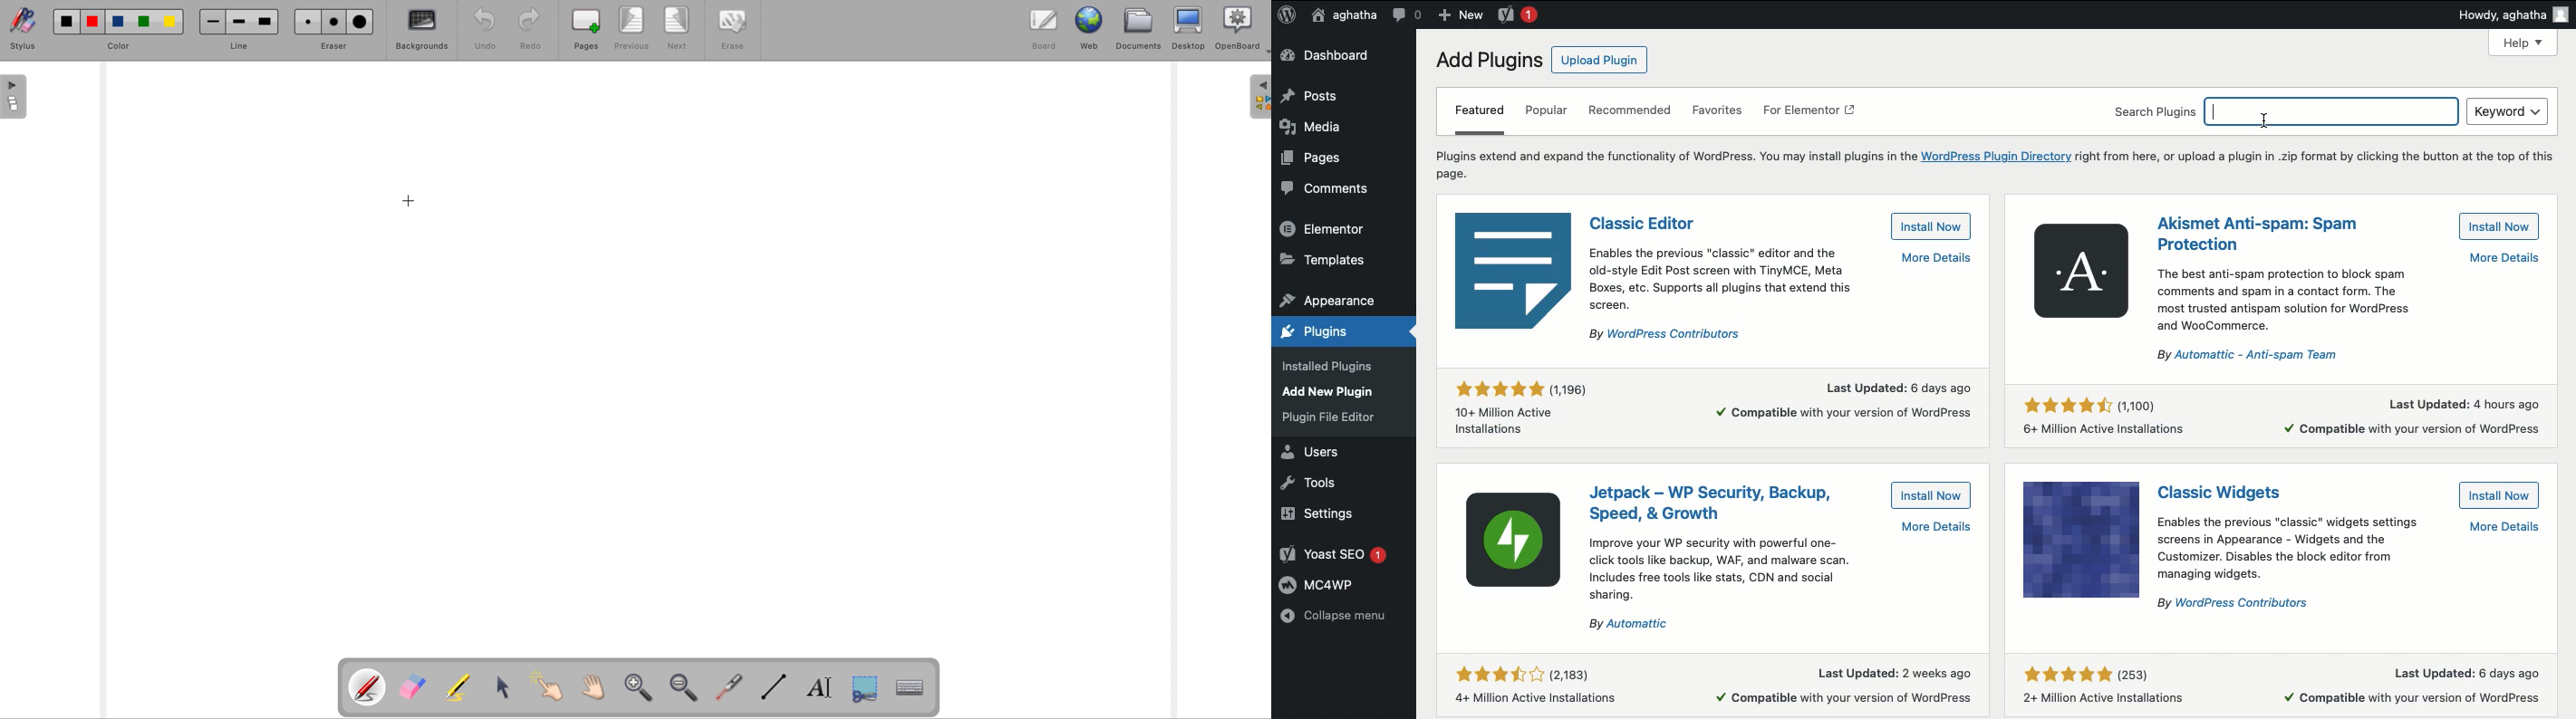 The height and width of the screenshot is (728, 2576). What do you see at coordinates (1317, 160) in the screenshot?
I see `Pages` at bounding box center [1317, 160].